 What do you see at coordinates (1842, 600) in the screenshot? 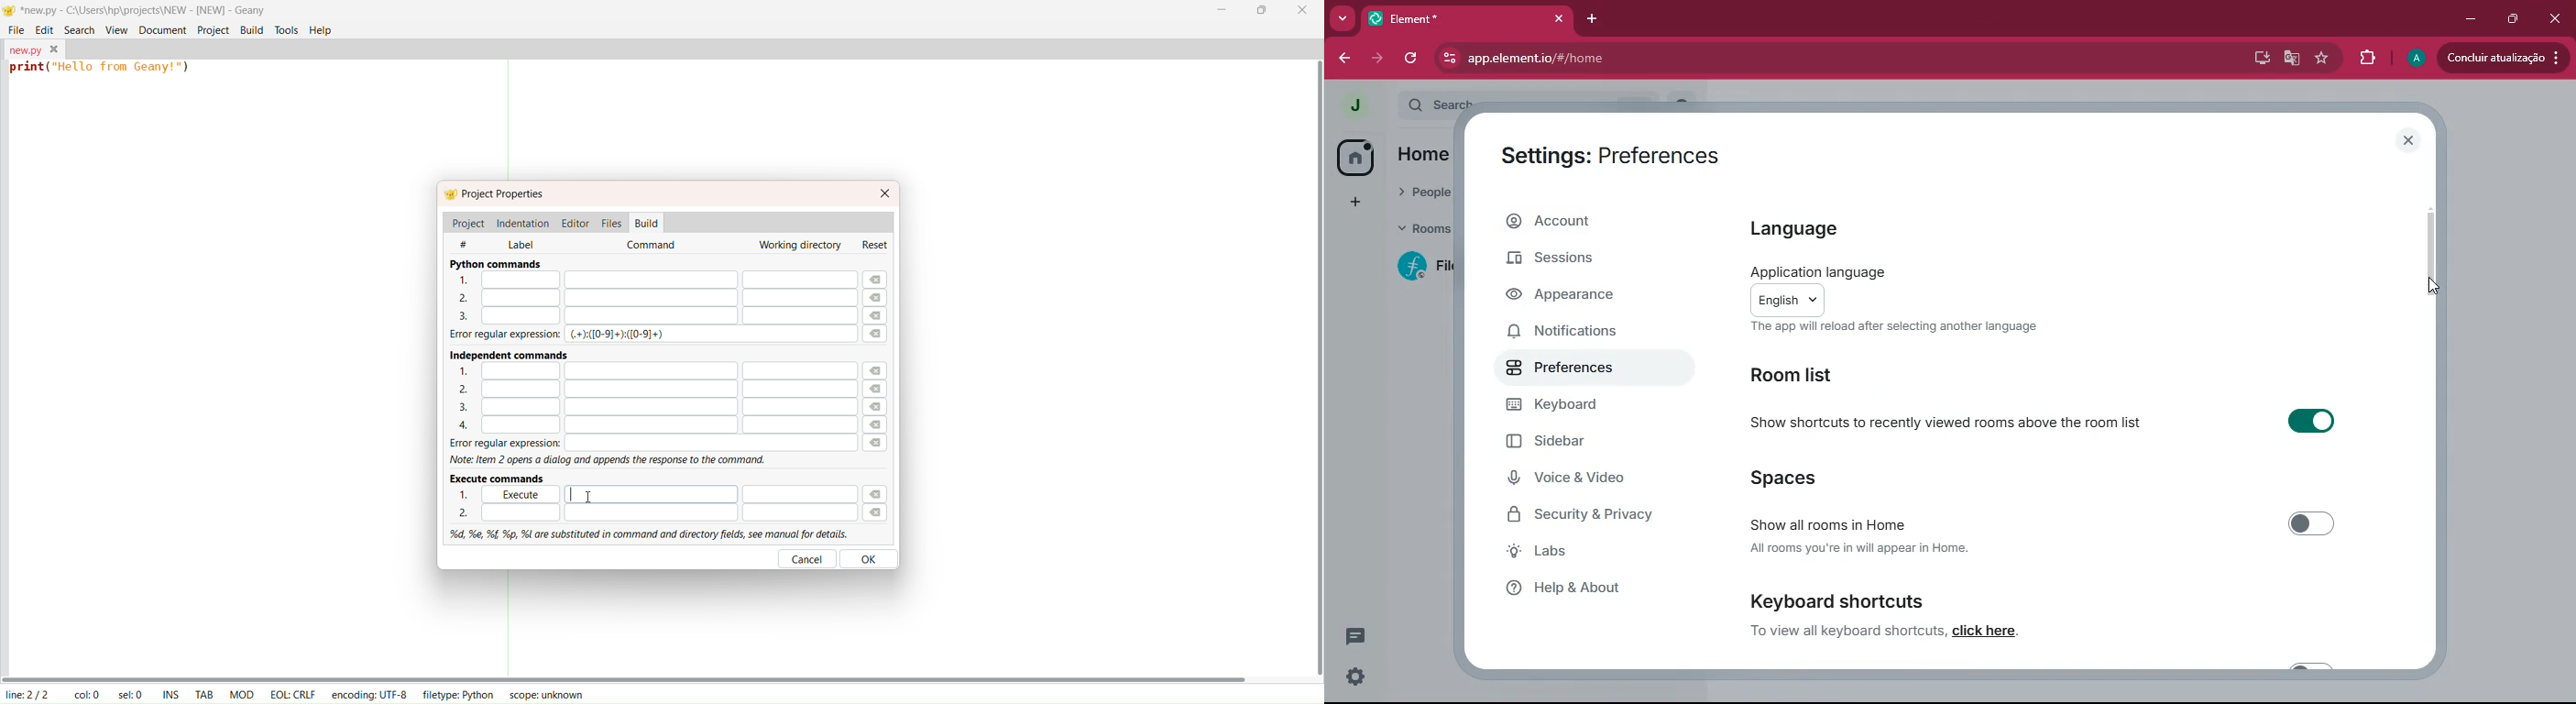
I see `keyboard shortcuts` at bounding box center [1842, 600].